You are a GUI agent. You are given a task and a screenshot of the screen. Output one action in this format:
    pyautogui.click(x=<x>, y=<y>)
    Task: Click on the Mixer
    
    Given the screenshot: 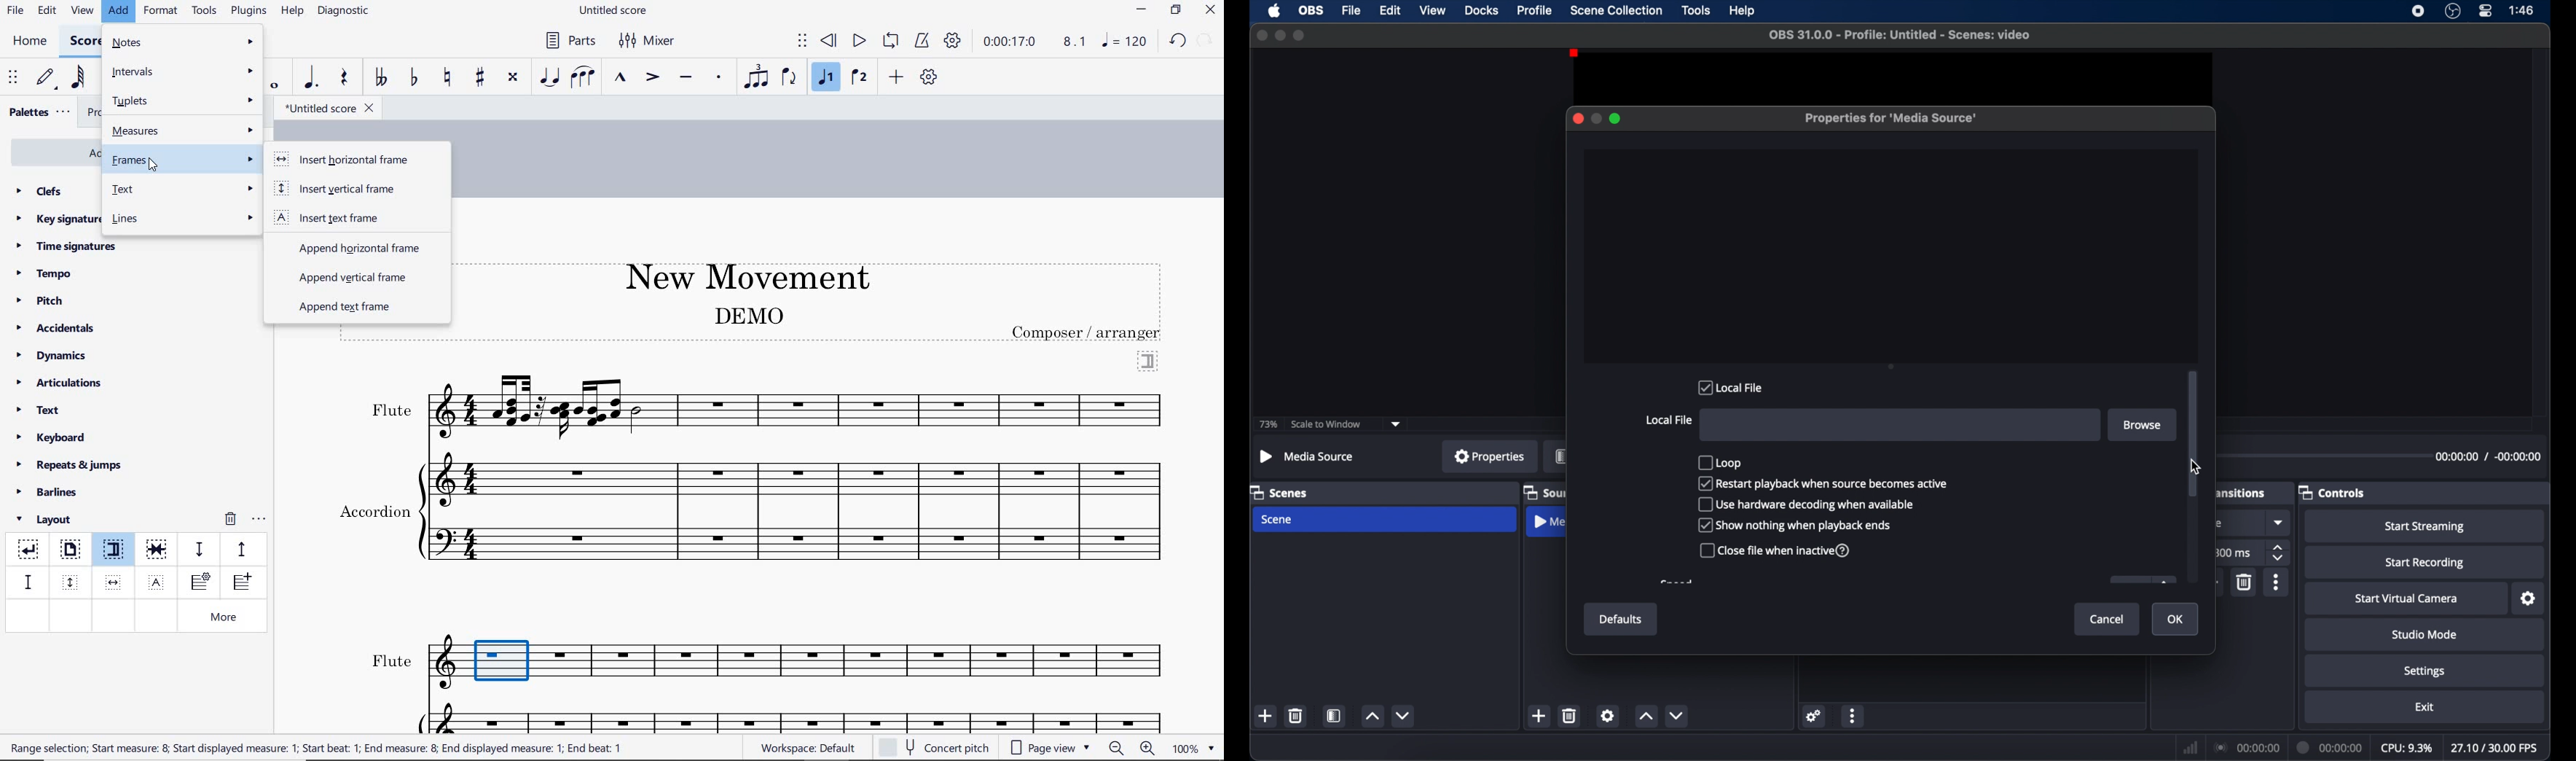 What is the action you would take?
    pyautogui.click(x=648, y=41)
    